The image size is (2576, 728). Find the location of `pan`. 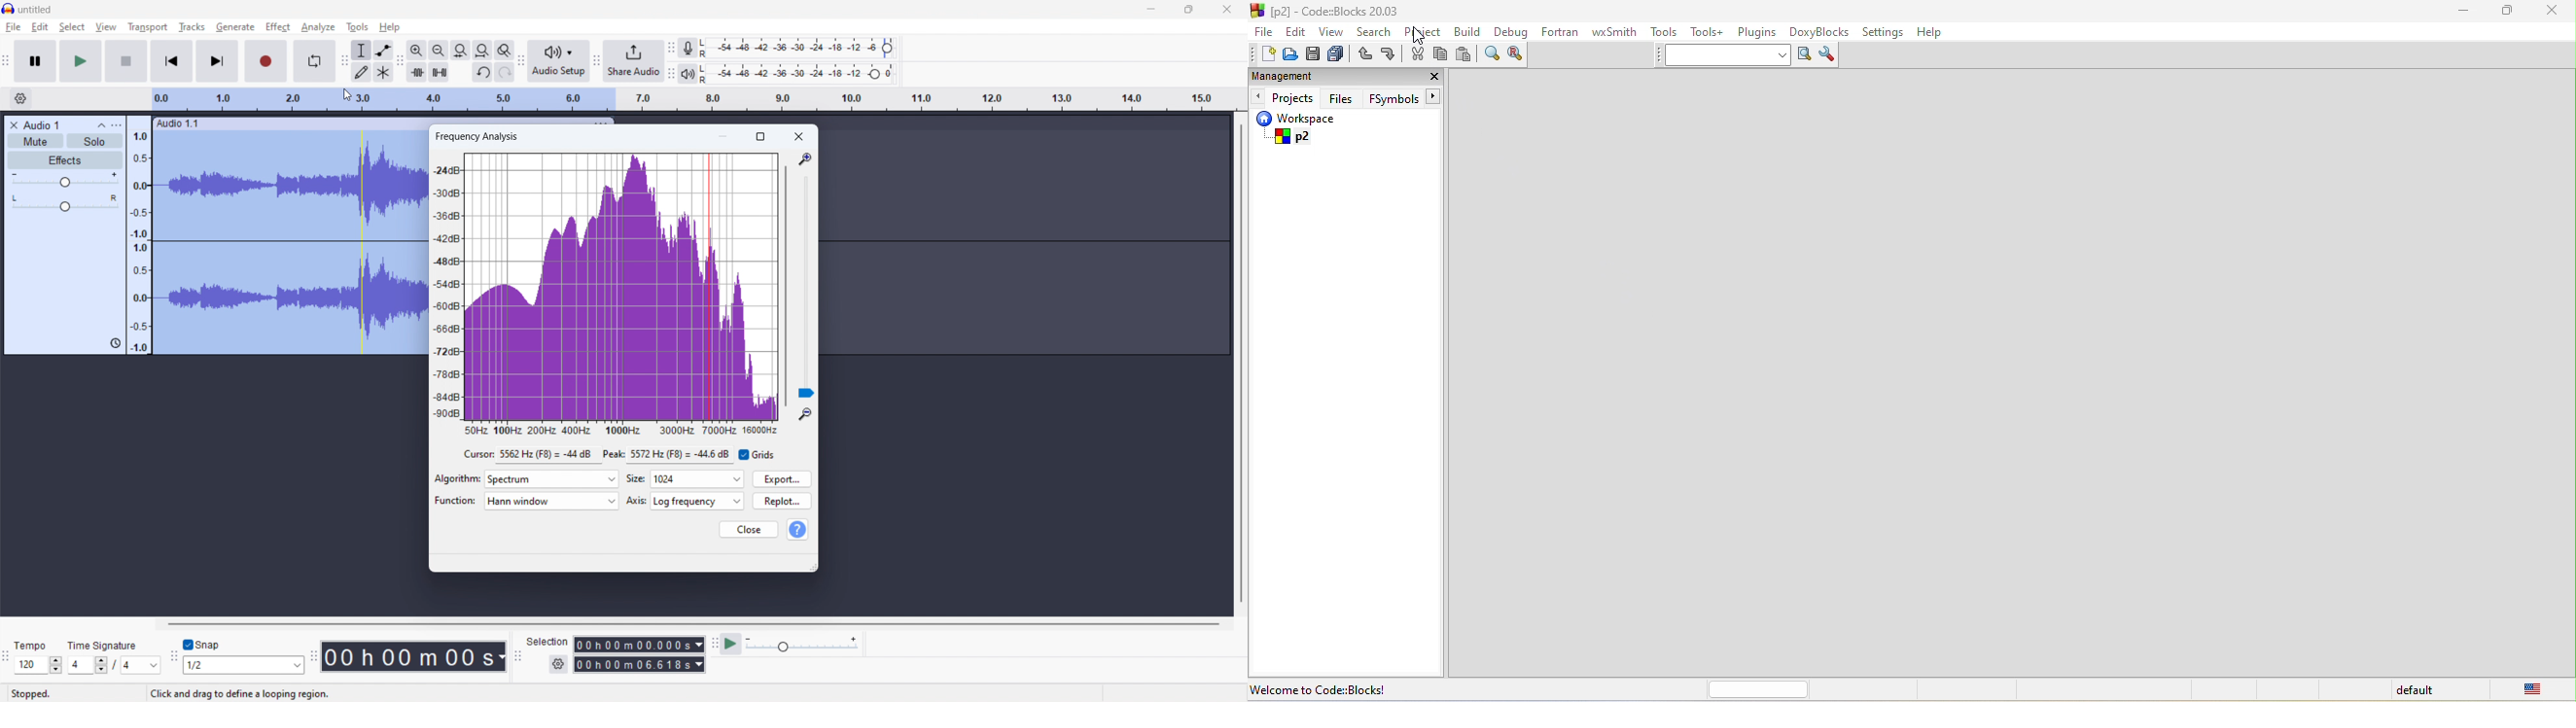

pan is located at coordinates (64, 203).